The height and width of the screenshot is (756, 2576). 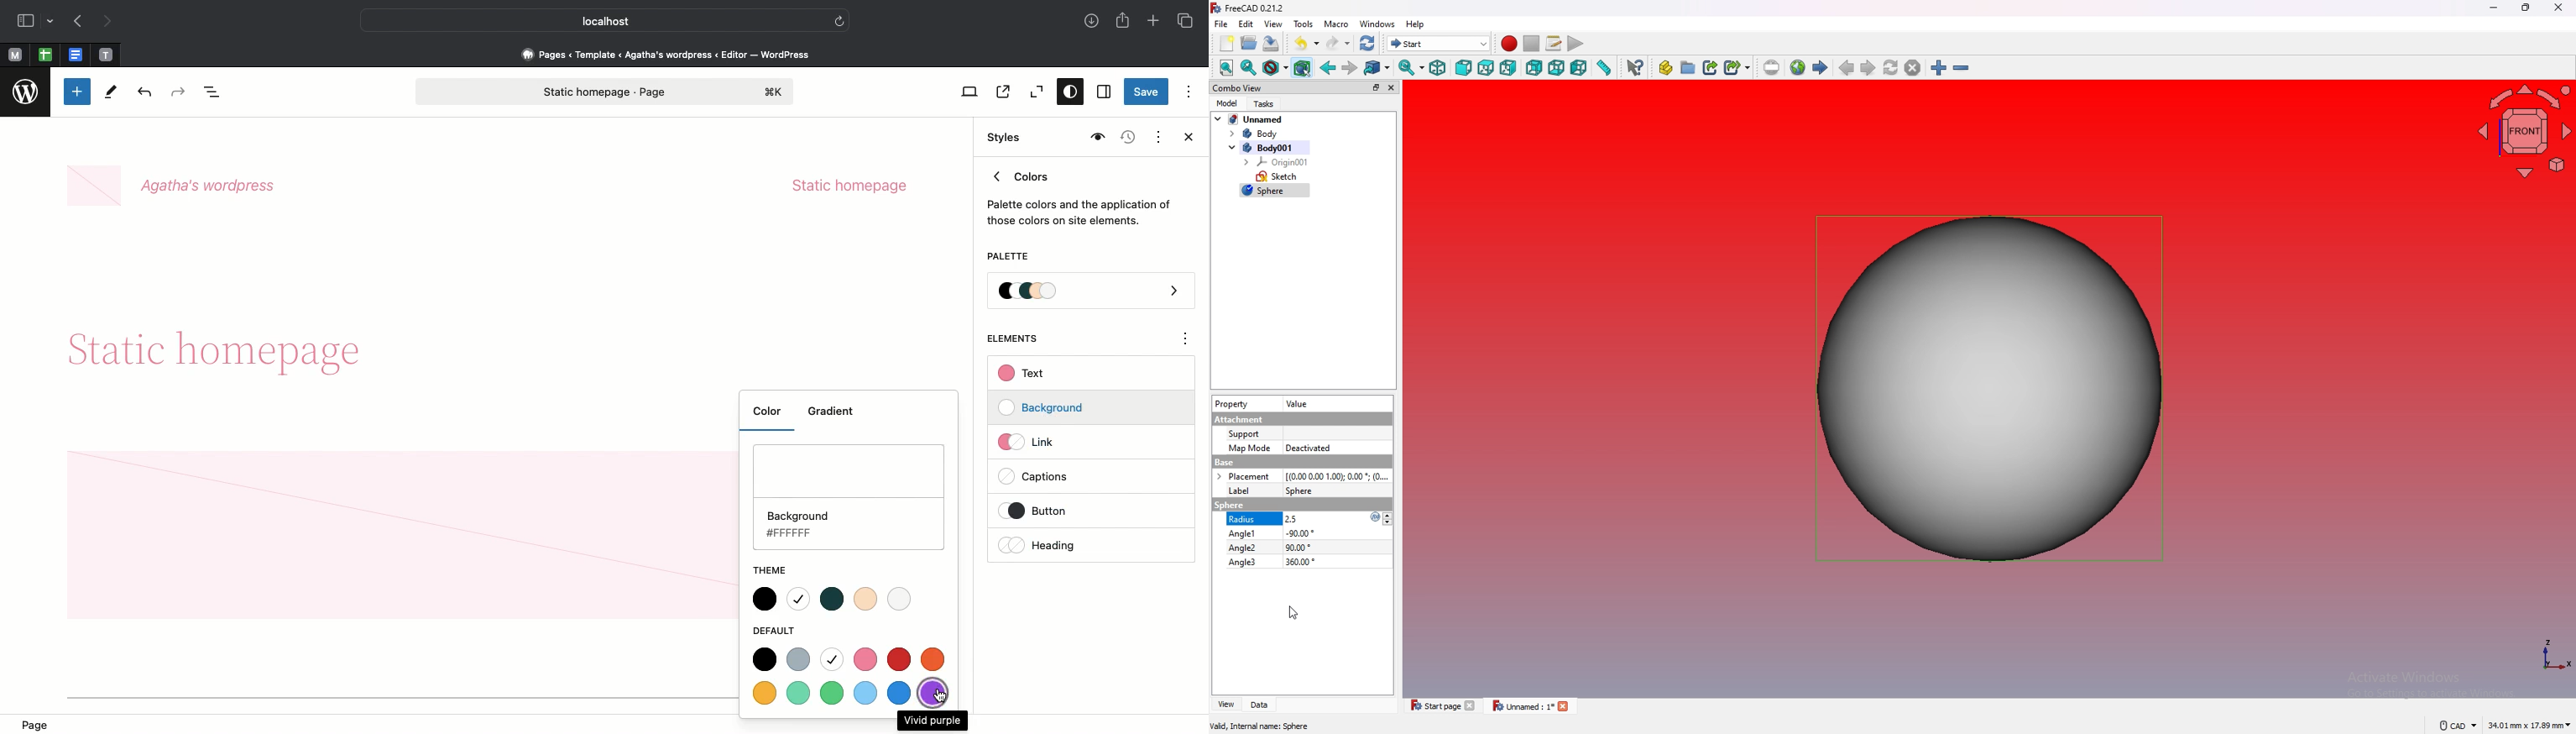 I want to click on top, so click(x=1486, y=68).